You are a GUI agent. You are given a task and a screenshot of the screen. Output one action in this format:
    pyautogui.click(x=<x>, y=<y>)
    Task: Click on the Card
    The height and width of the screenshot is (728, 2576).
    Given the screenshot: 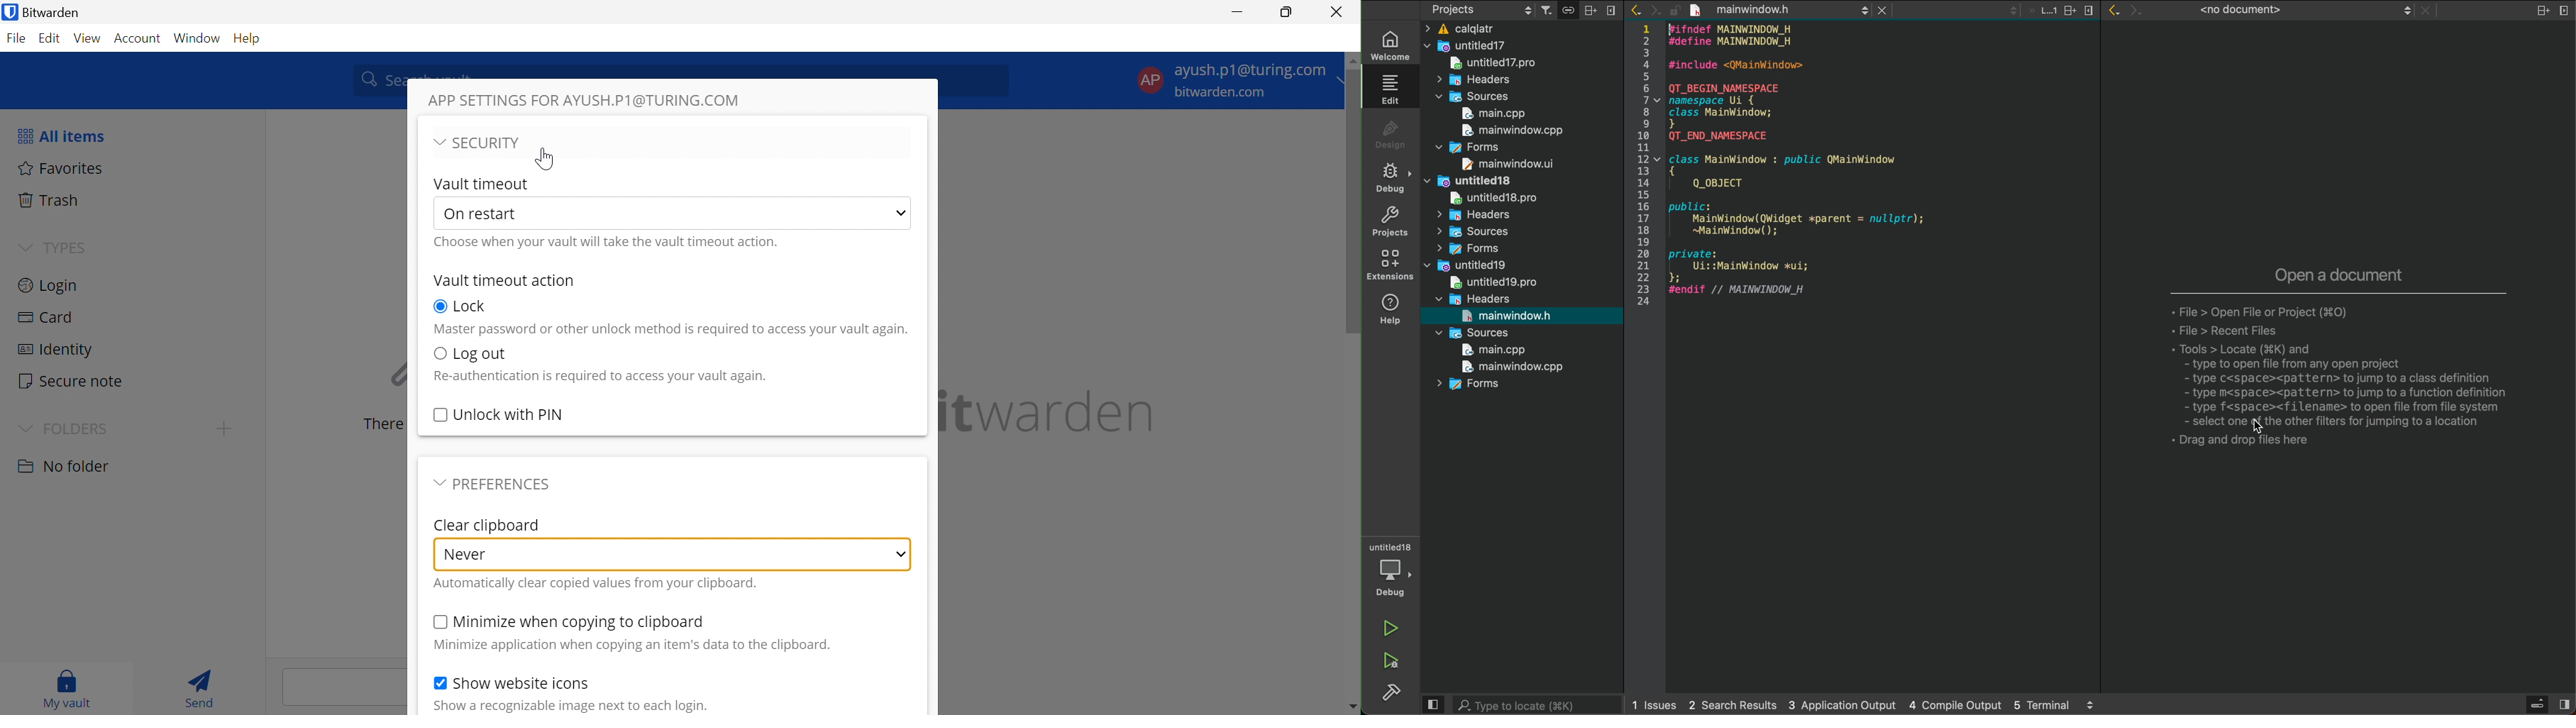 What is the action you would take?
    pyautogui.click(x=48, y=318)
    